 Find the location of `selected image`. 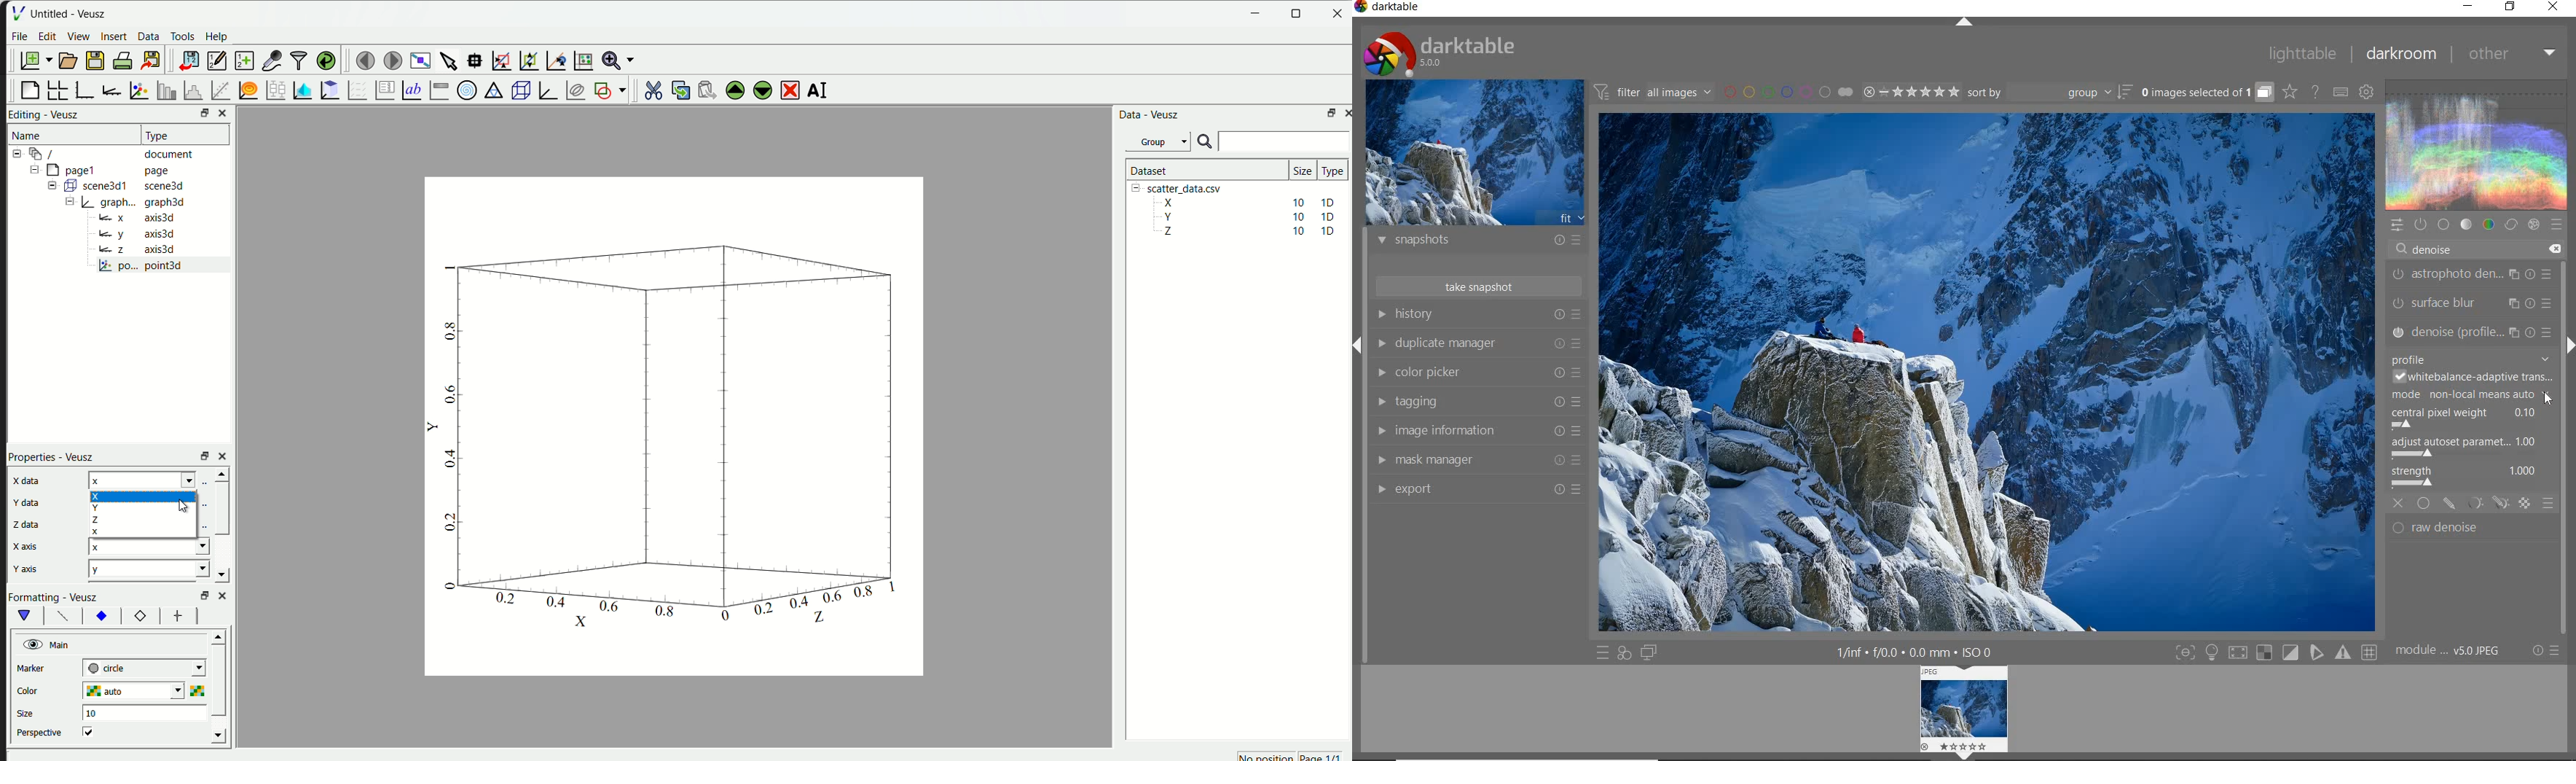

selected image is located at coordinates (1984, 375).